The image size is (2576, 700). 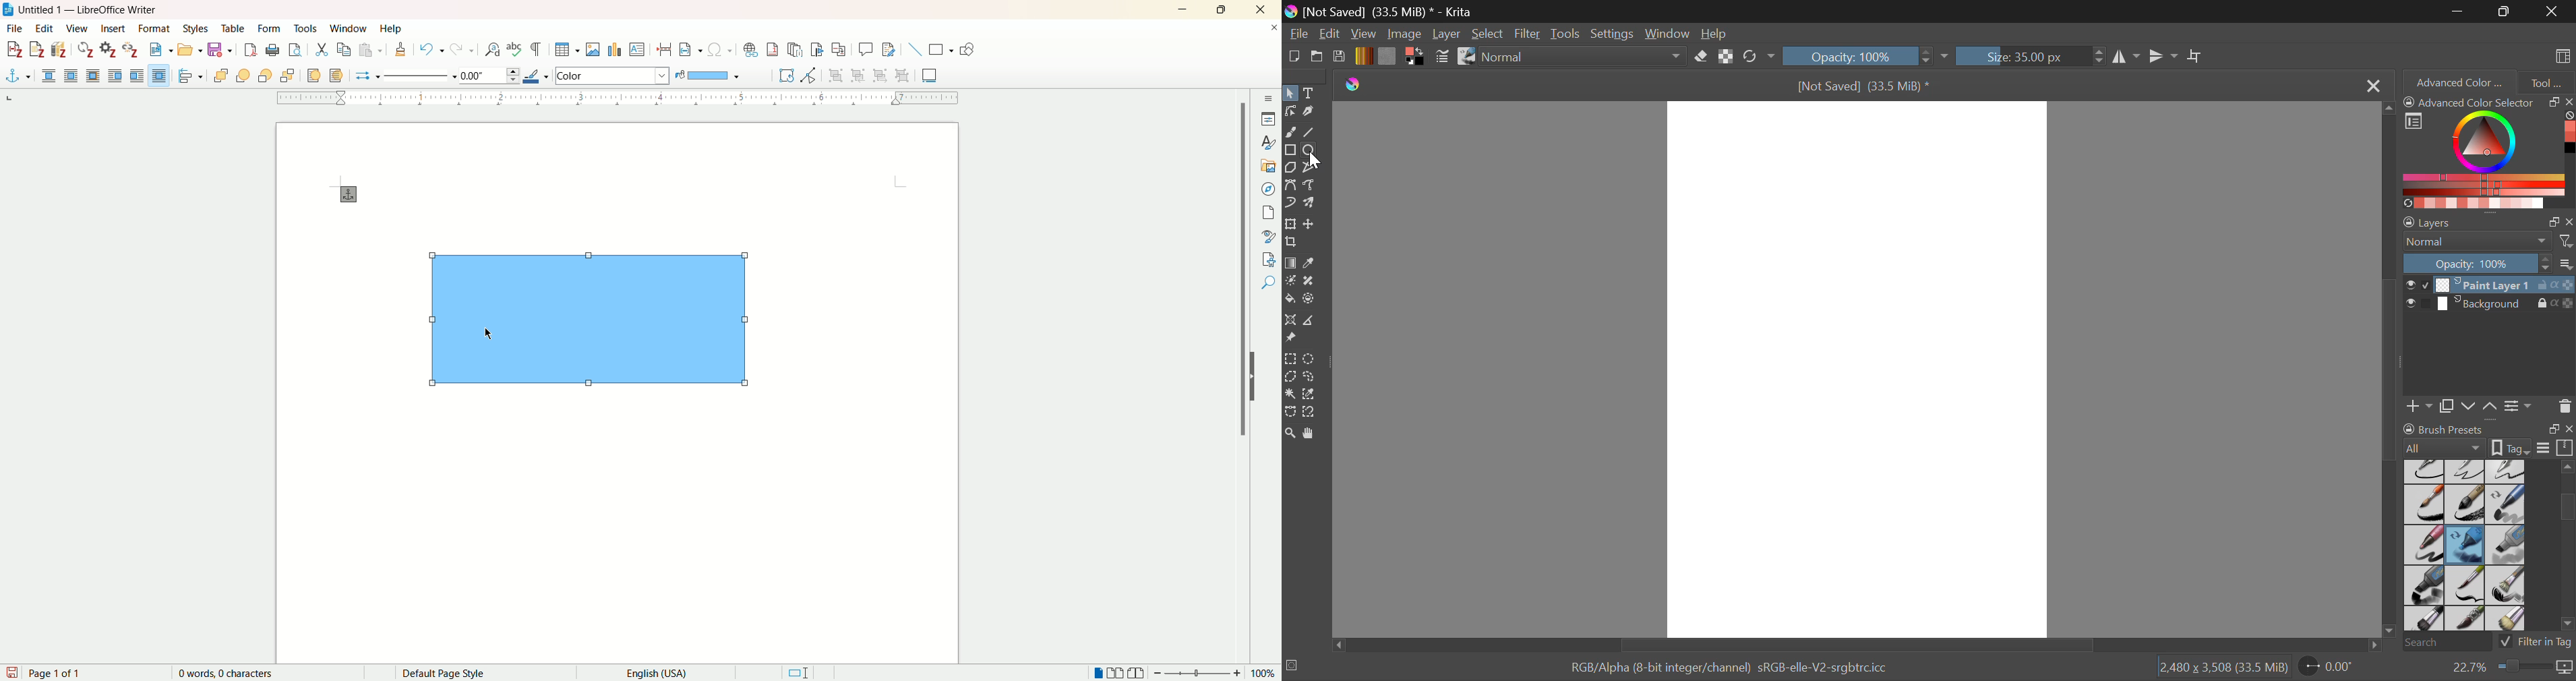 I want to click on insert hyperlink, so click(x=754, y=49).